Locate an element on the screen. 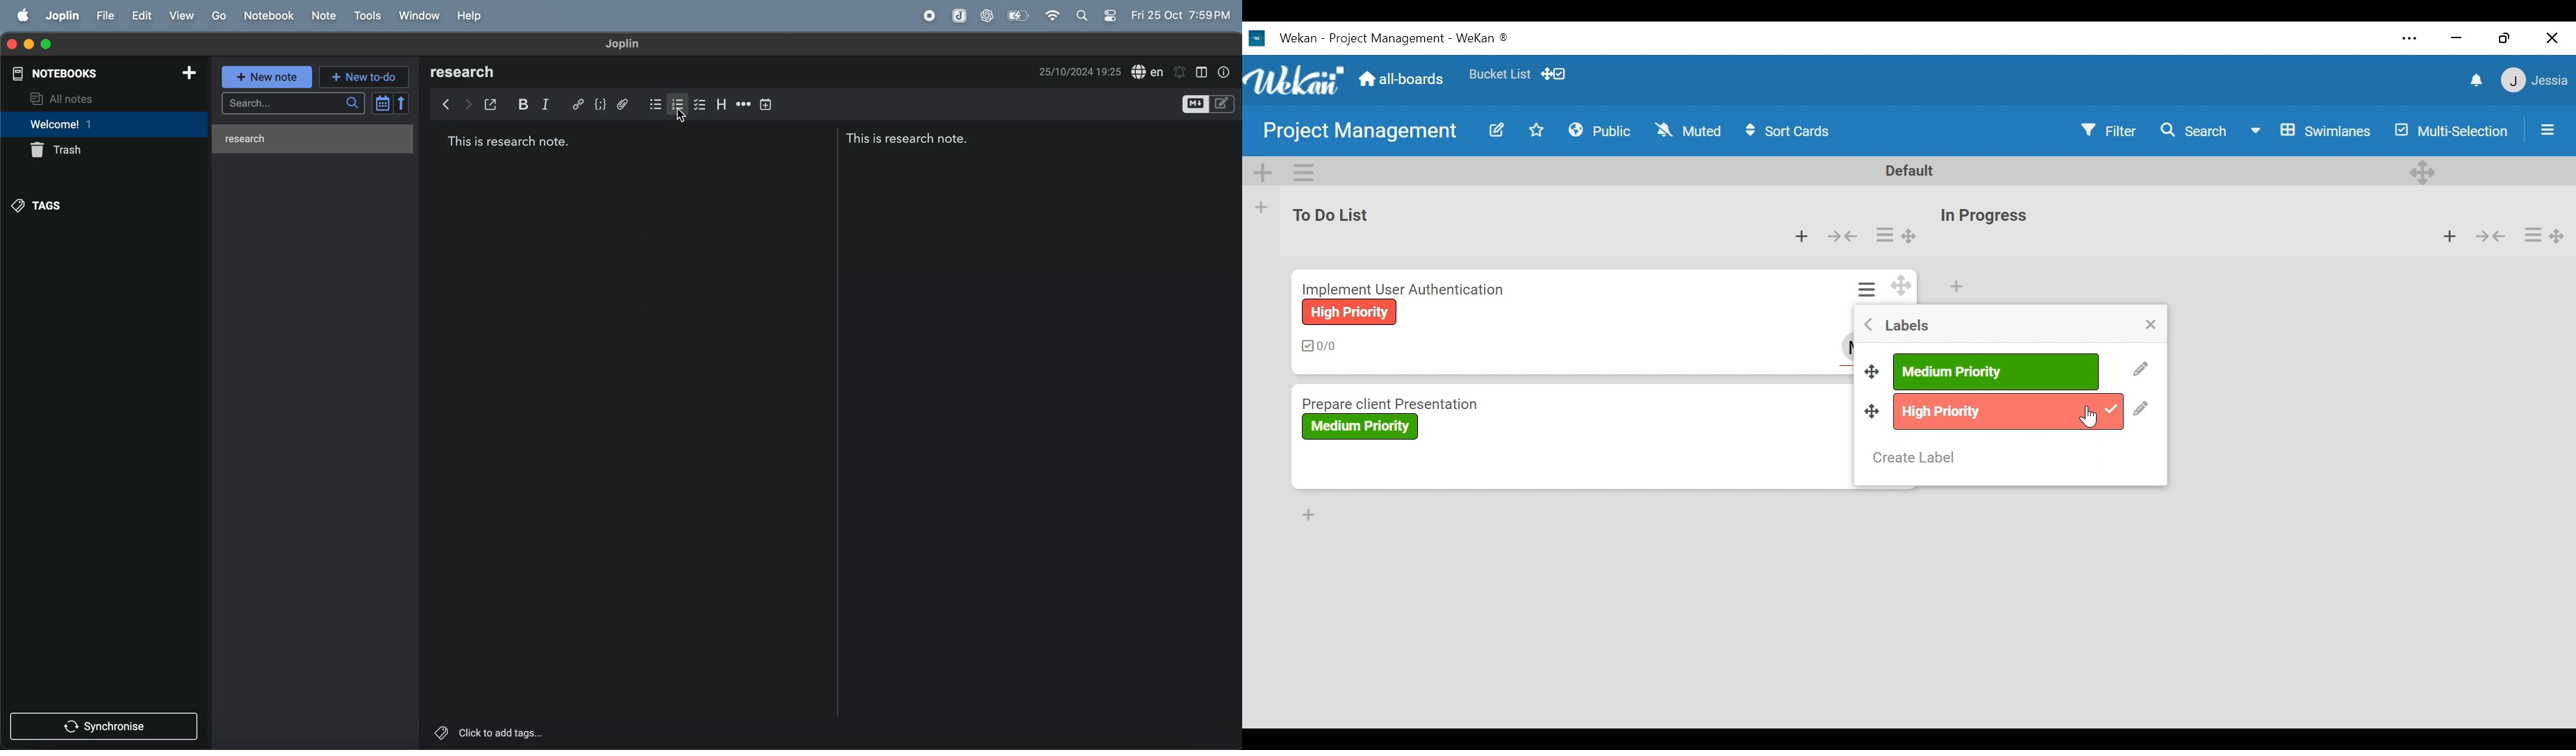 The width and height of the screenshot is (2576, 756). help is located at coordinates (474, 17).